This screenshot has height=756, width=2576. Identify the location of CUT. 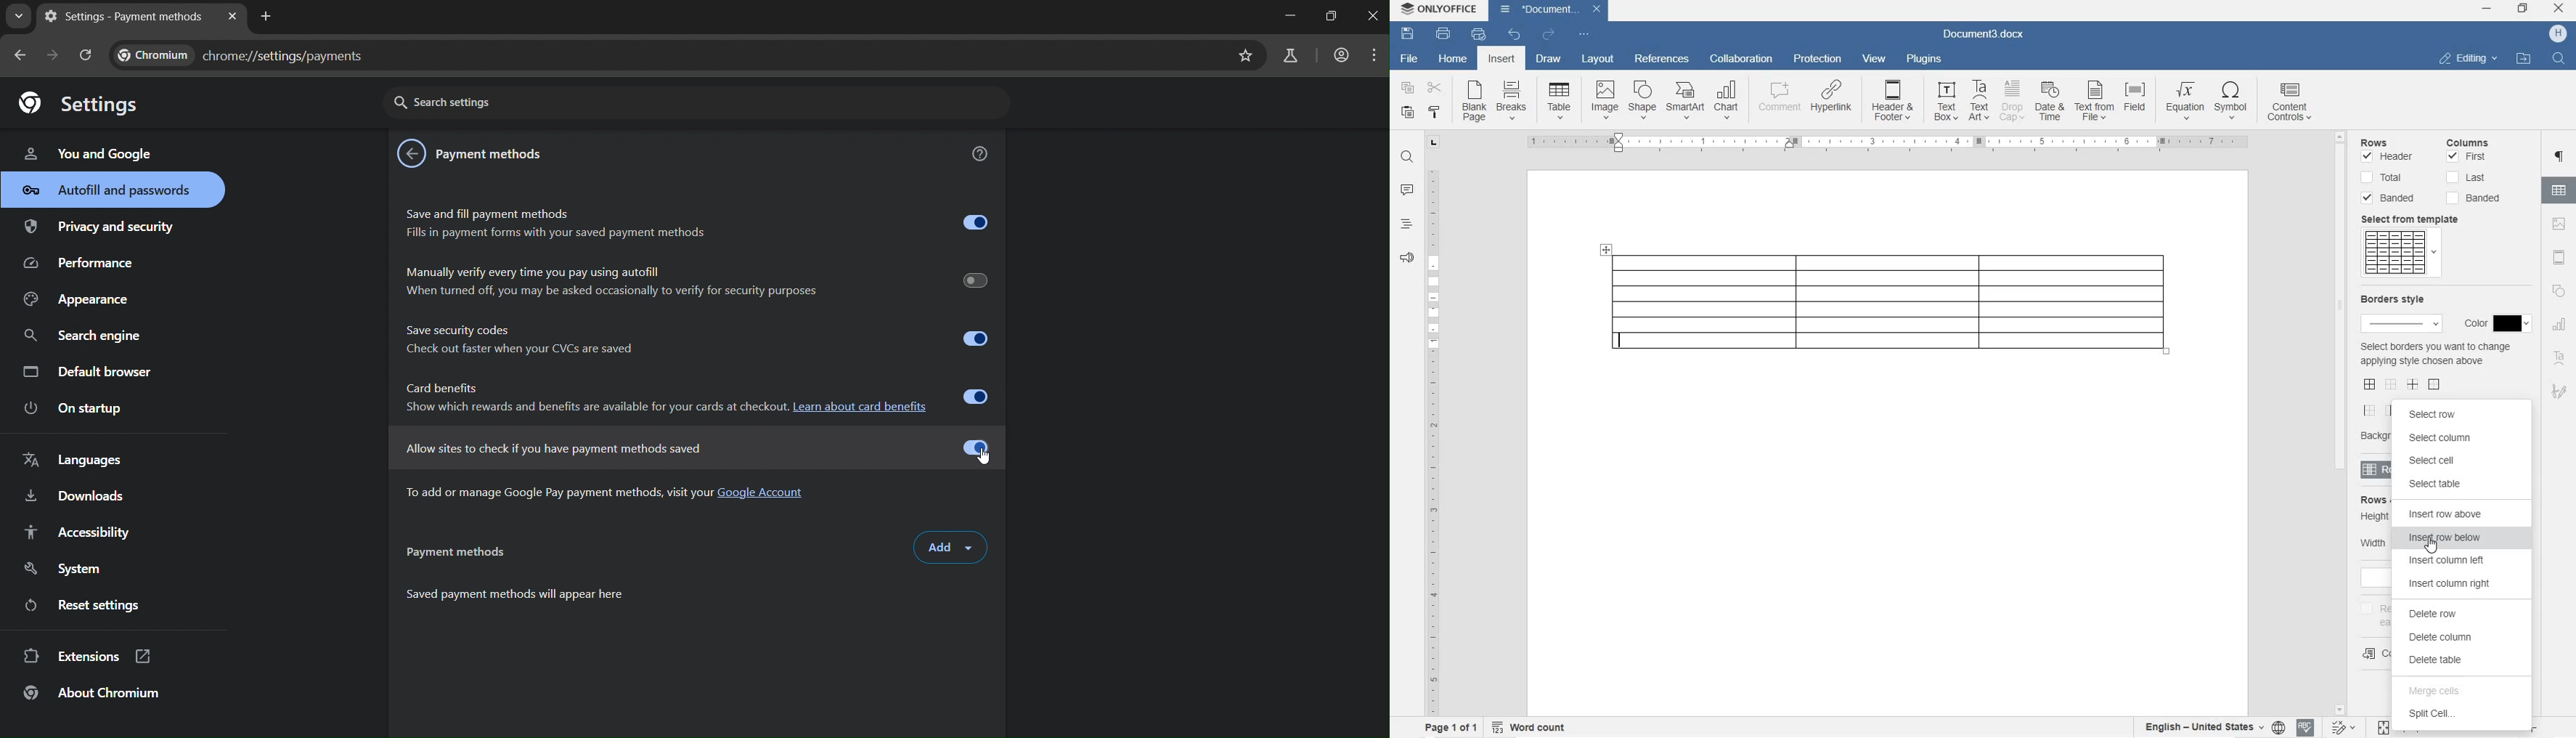
(1433, 88).